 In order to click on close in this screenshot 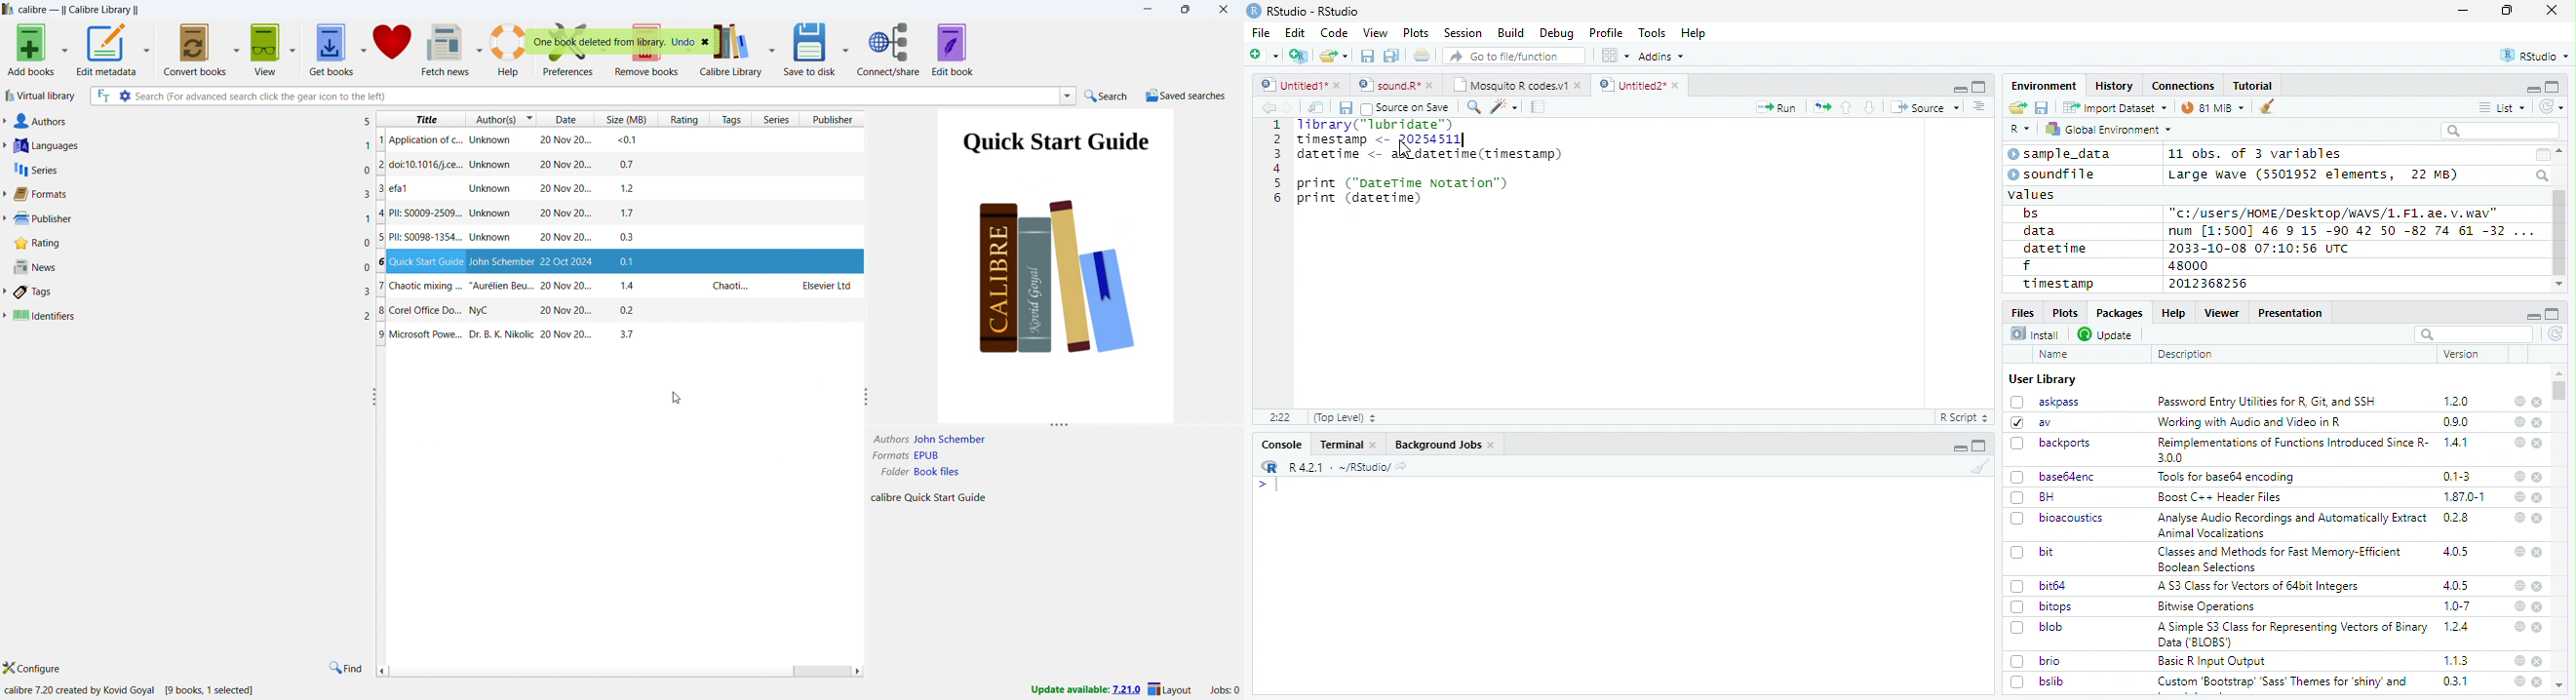, I will do `click(1224, 9)`.